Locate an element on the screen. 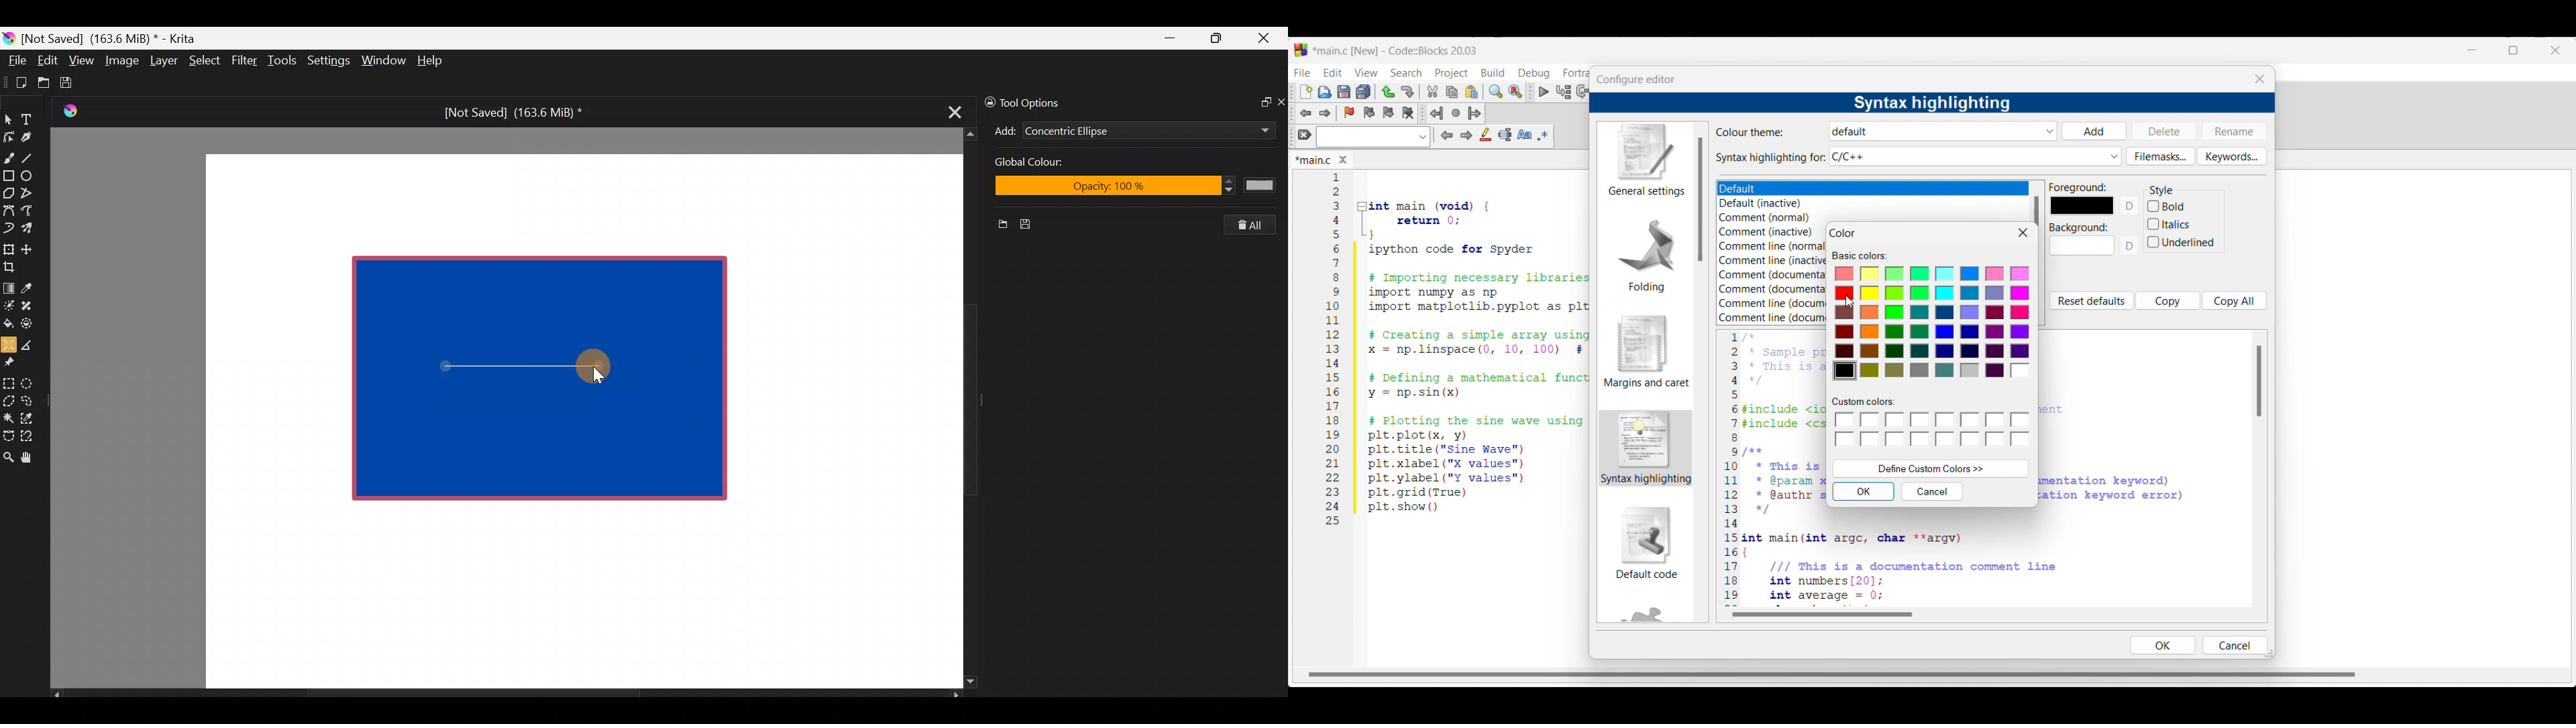  Toggle back is located at coordinates (1305, 113).